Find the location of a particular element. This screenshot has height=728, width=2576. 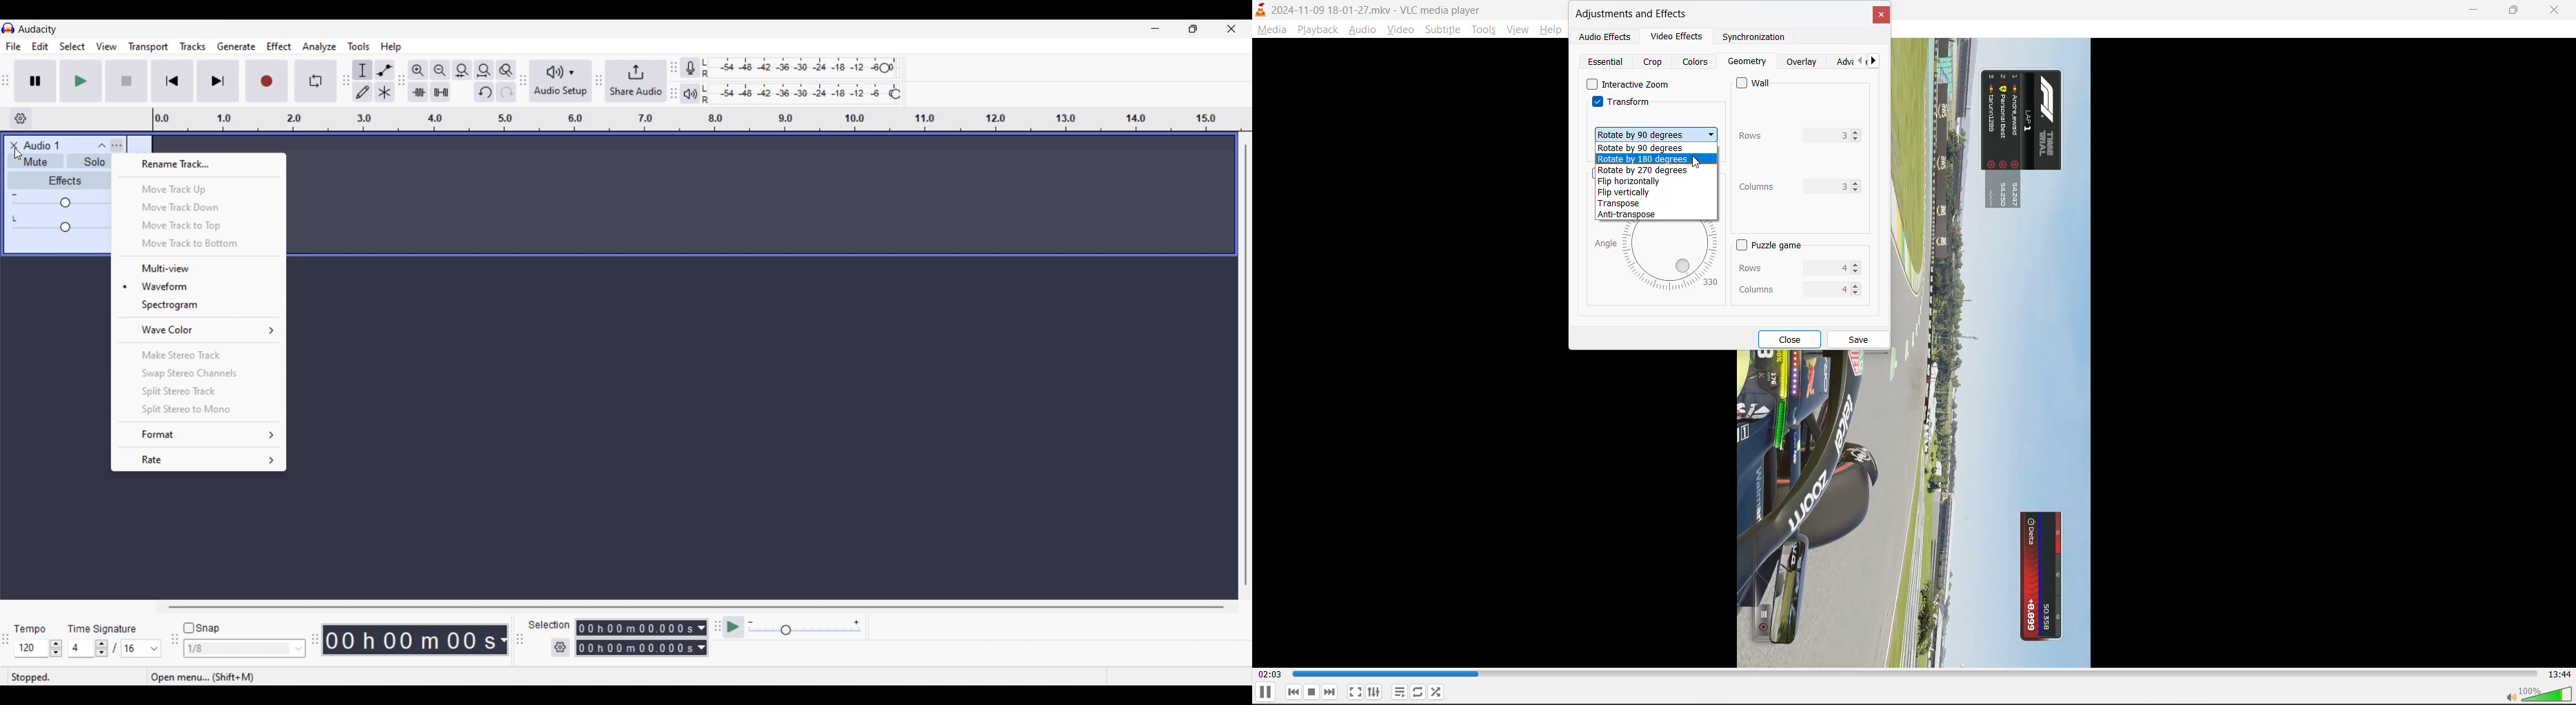

Tracks menu is located at coordinates (192, 46).